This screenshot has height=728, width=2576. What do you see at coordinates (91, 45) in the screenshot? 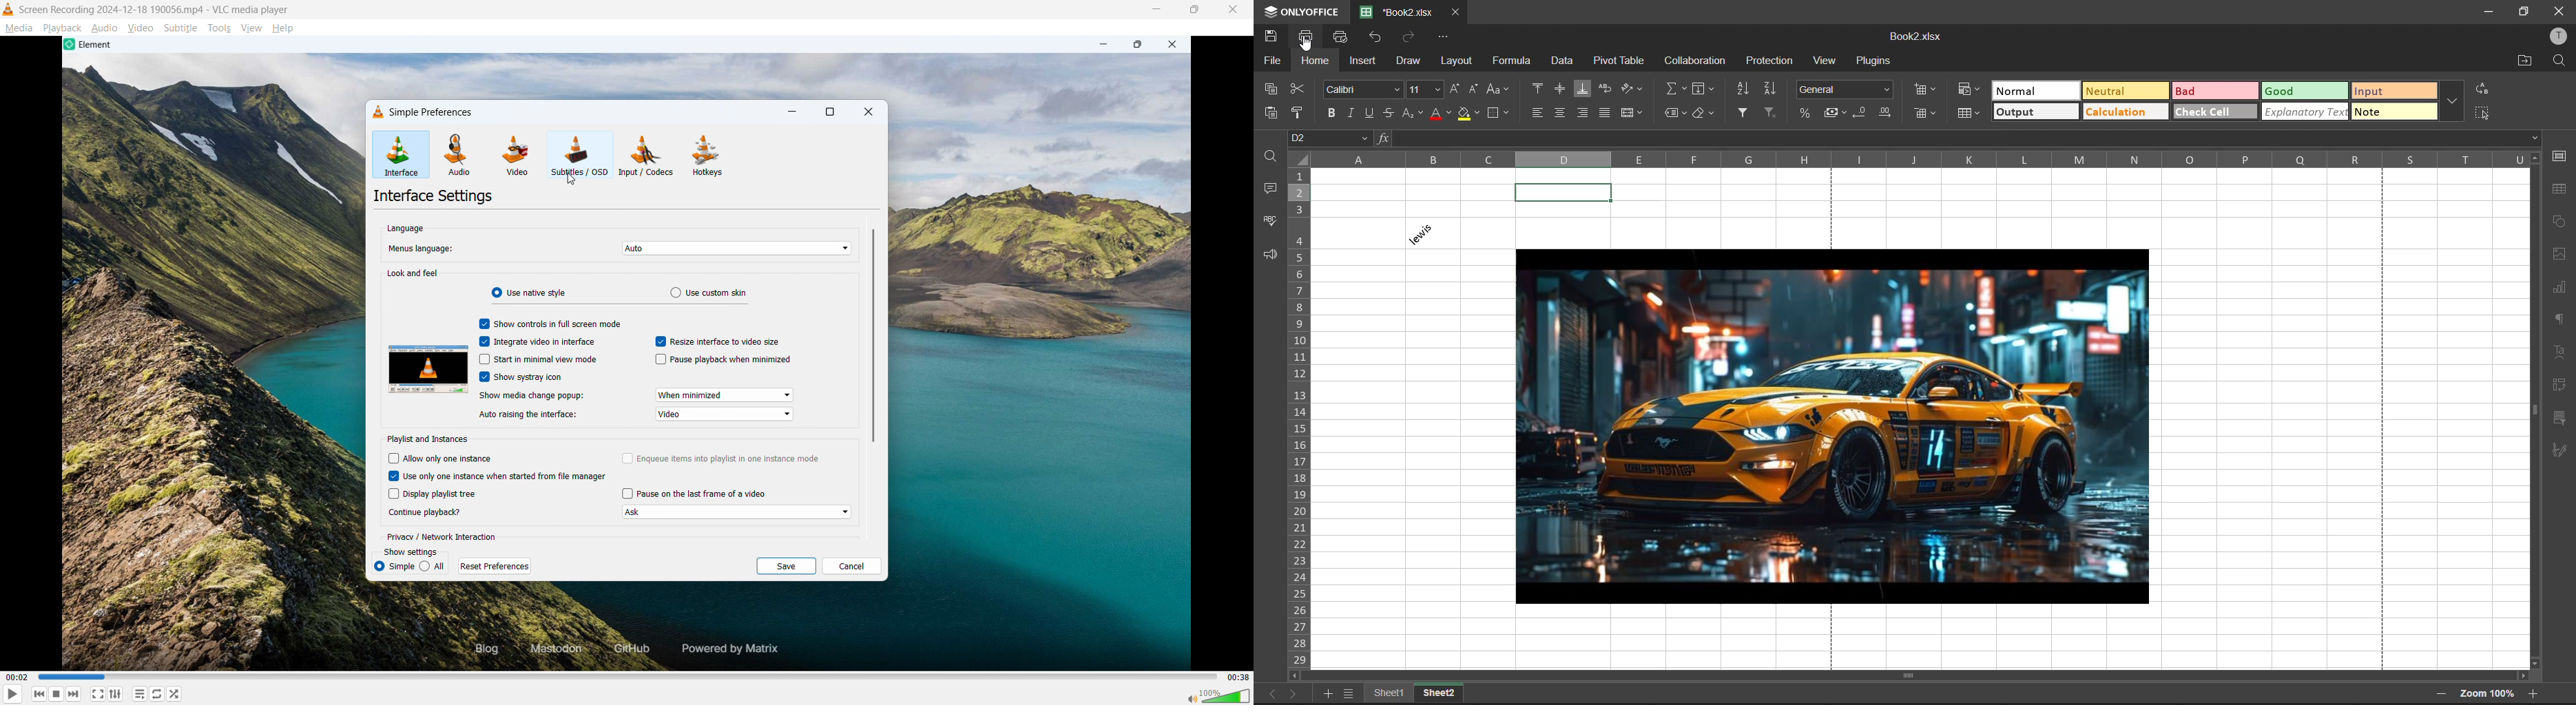
I see `Element` at bounding box center [91, 45].